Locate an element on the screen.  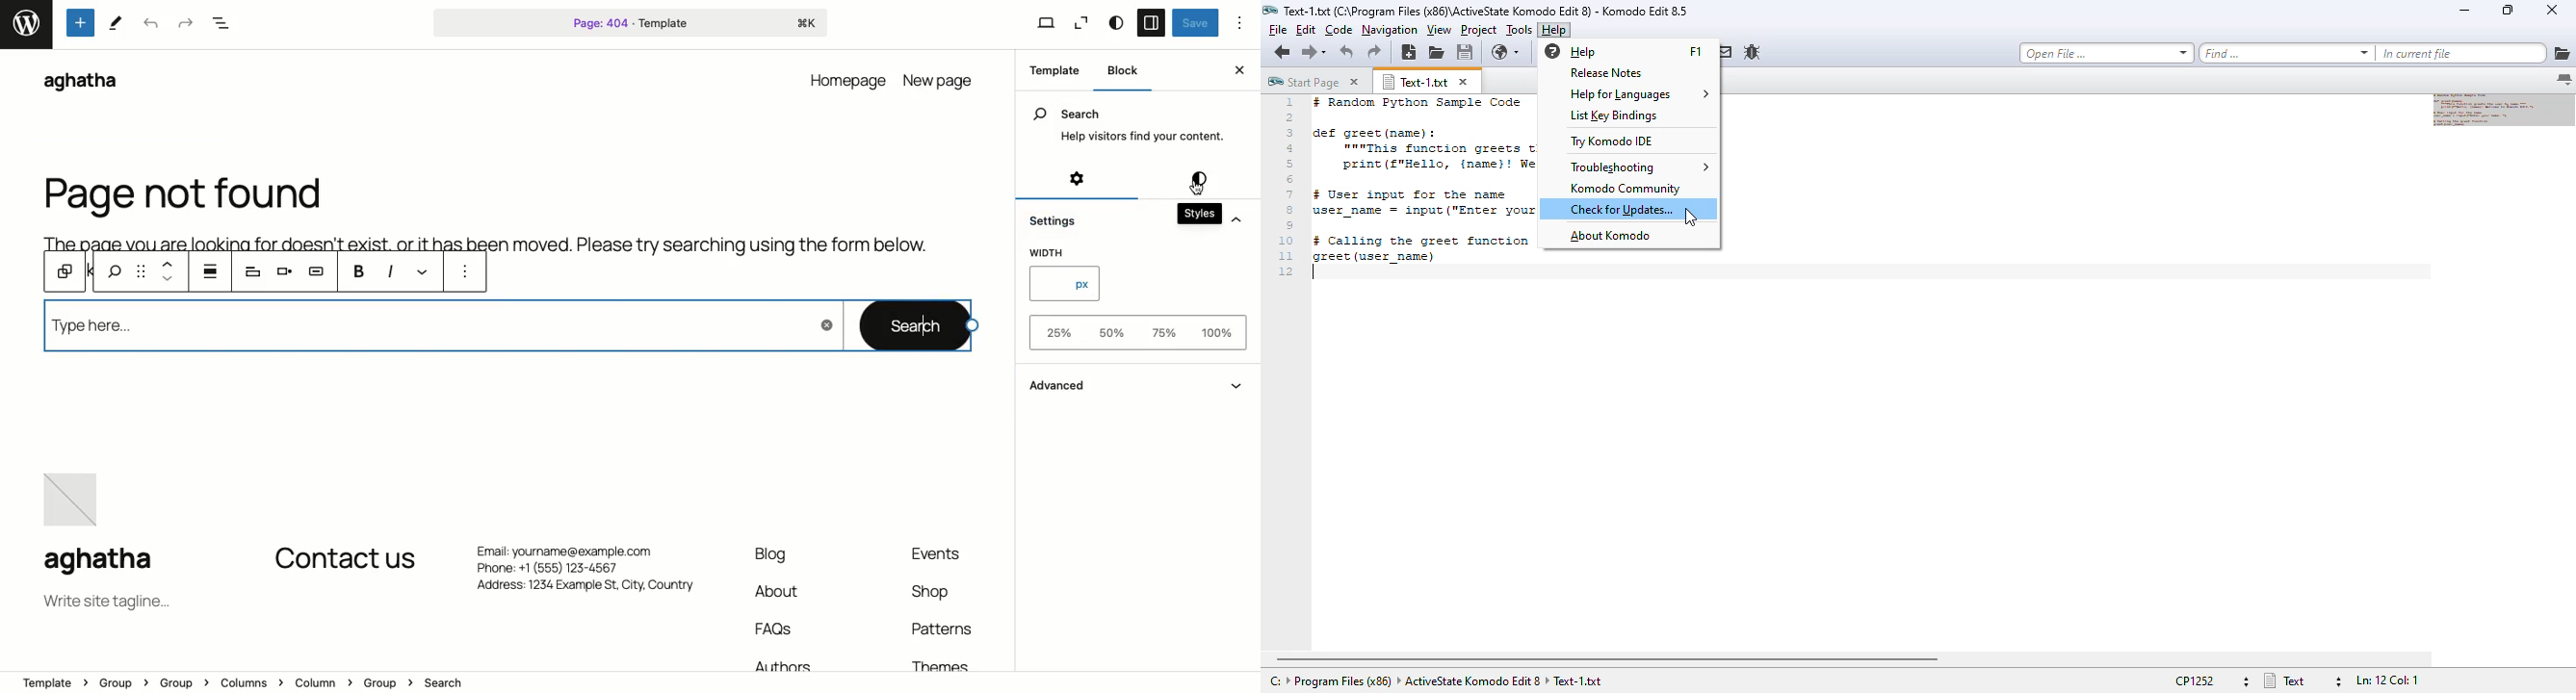
horizontal scroll bar is located at coordinates (1608, 659).